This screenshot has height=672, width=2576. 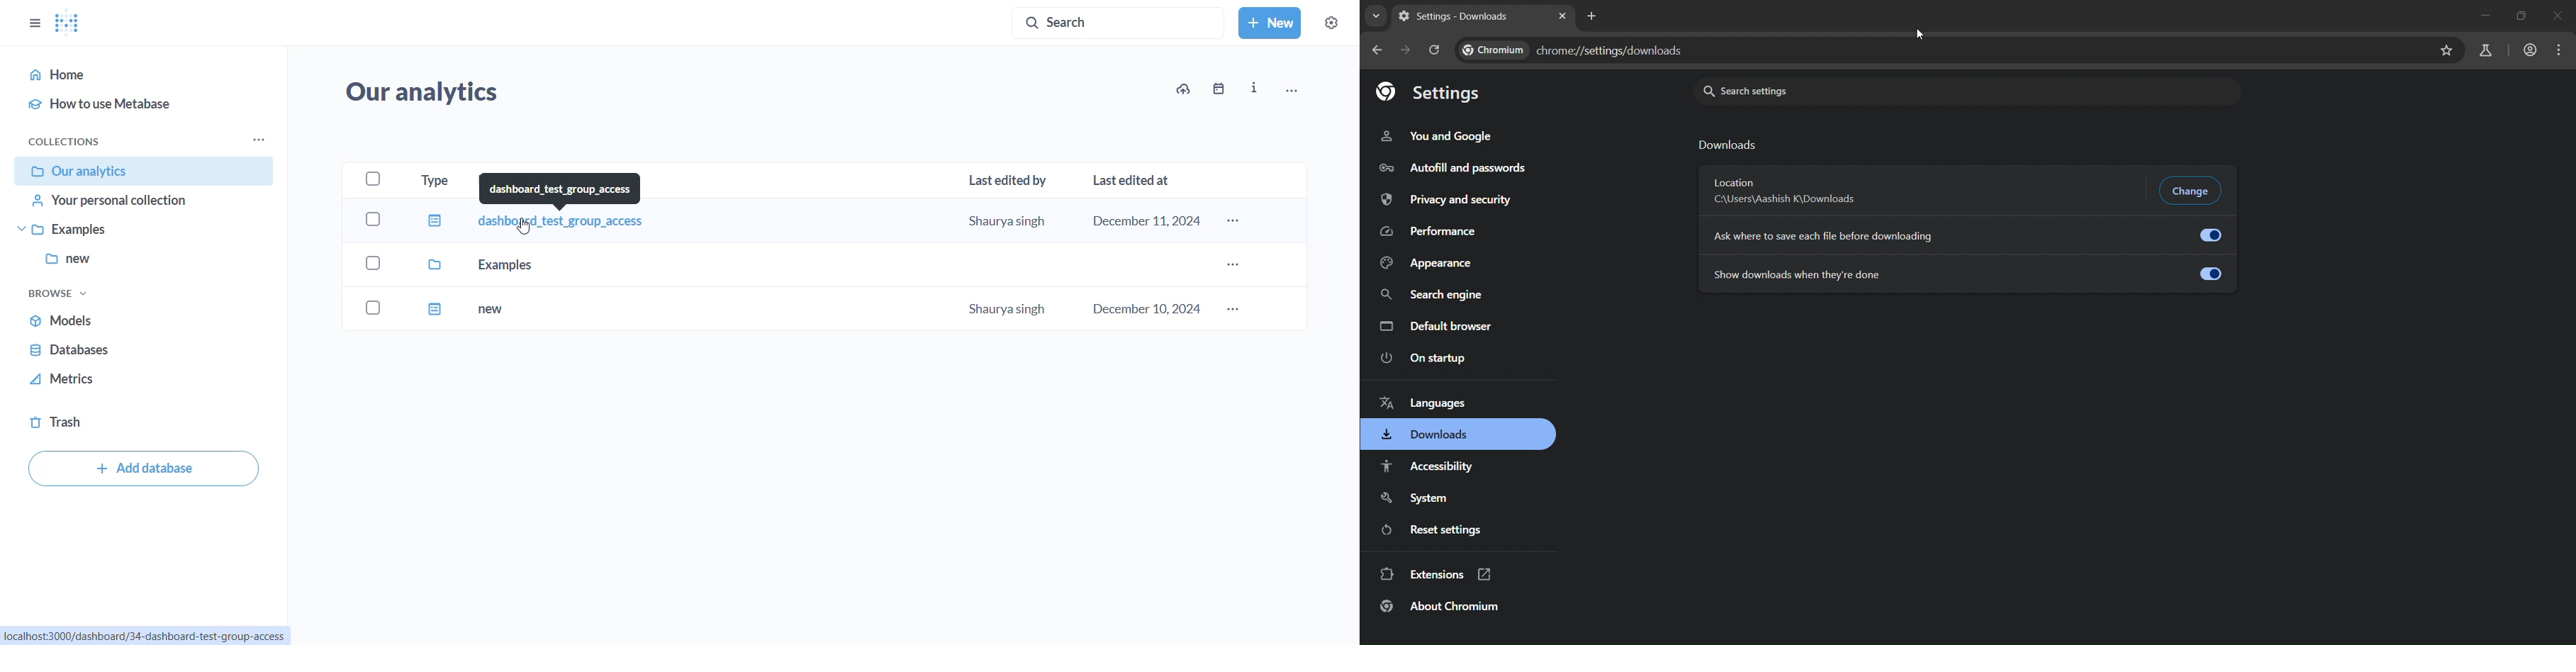 What do you see at coordinates (1332, 23) in the screenshot?
I see `settings` at bounding box center [1332, 23].